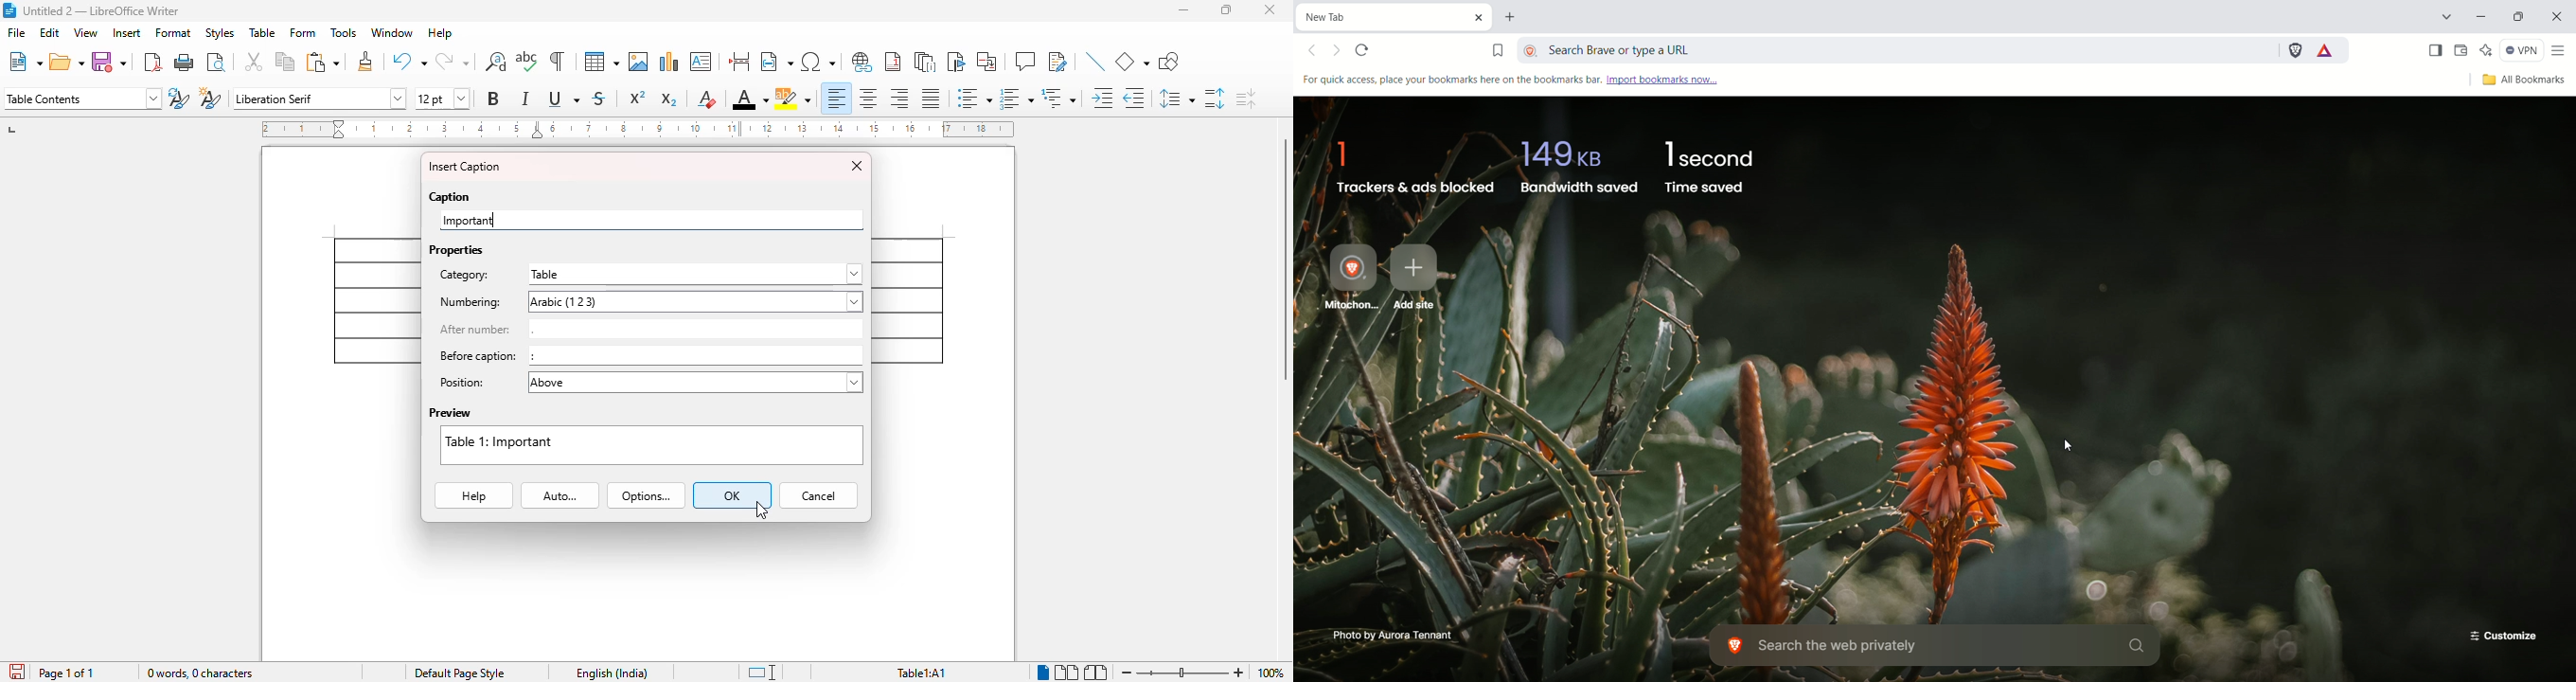 The height and width of the screenshot is (700, 2576). Describe the element at coordinates (669, 99) in the screenshot. I see `subscript` at that location.